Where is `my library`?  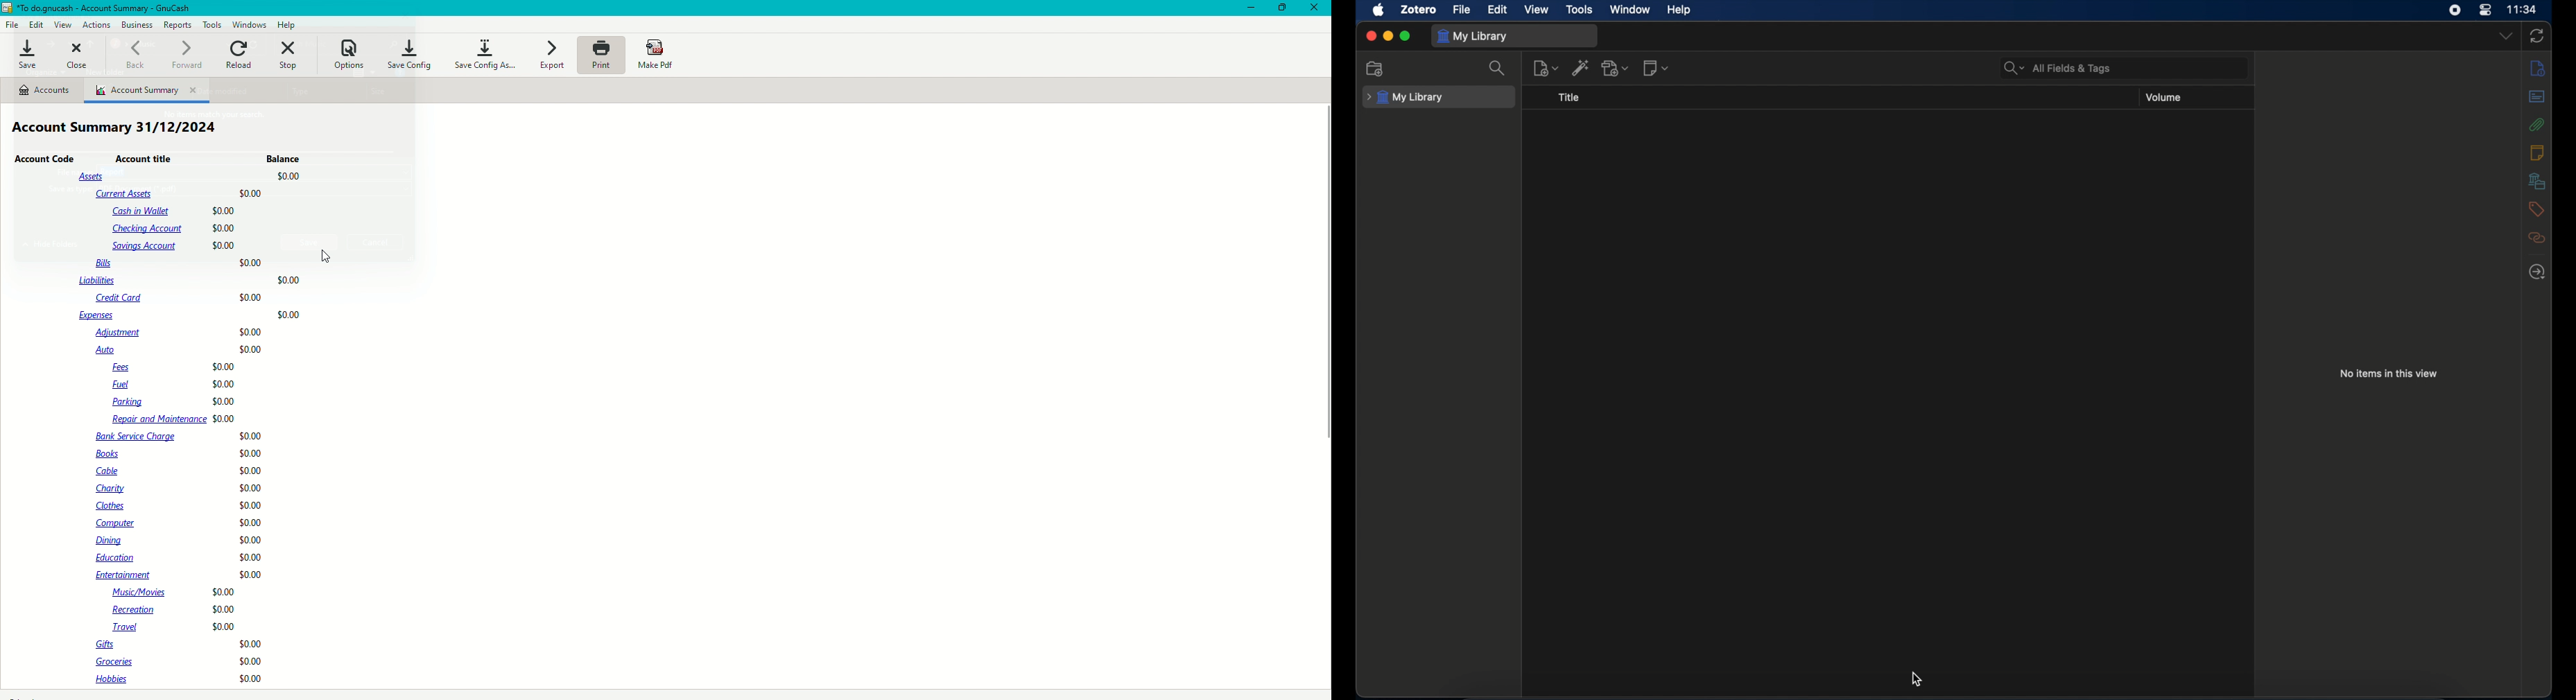 my library is located at coordinates (1405, 97).